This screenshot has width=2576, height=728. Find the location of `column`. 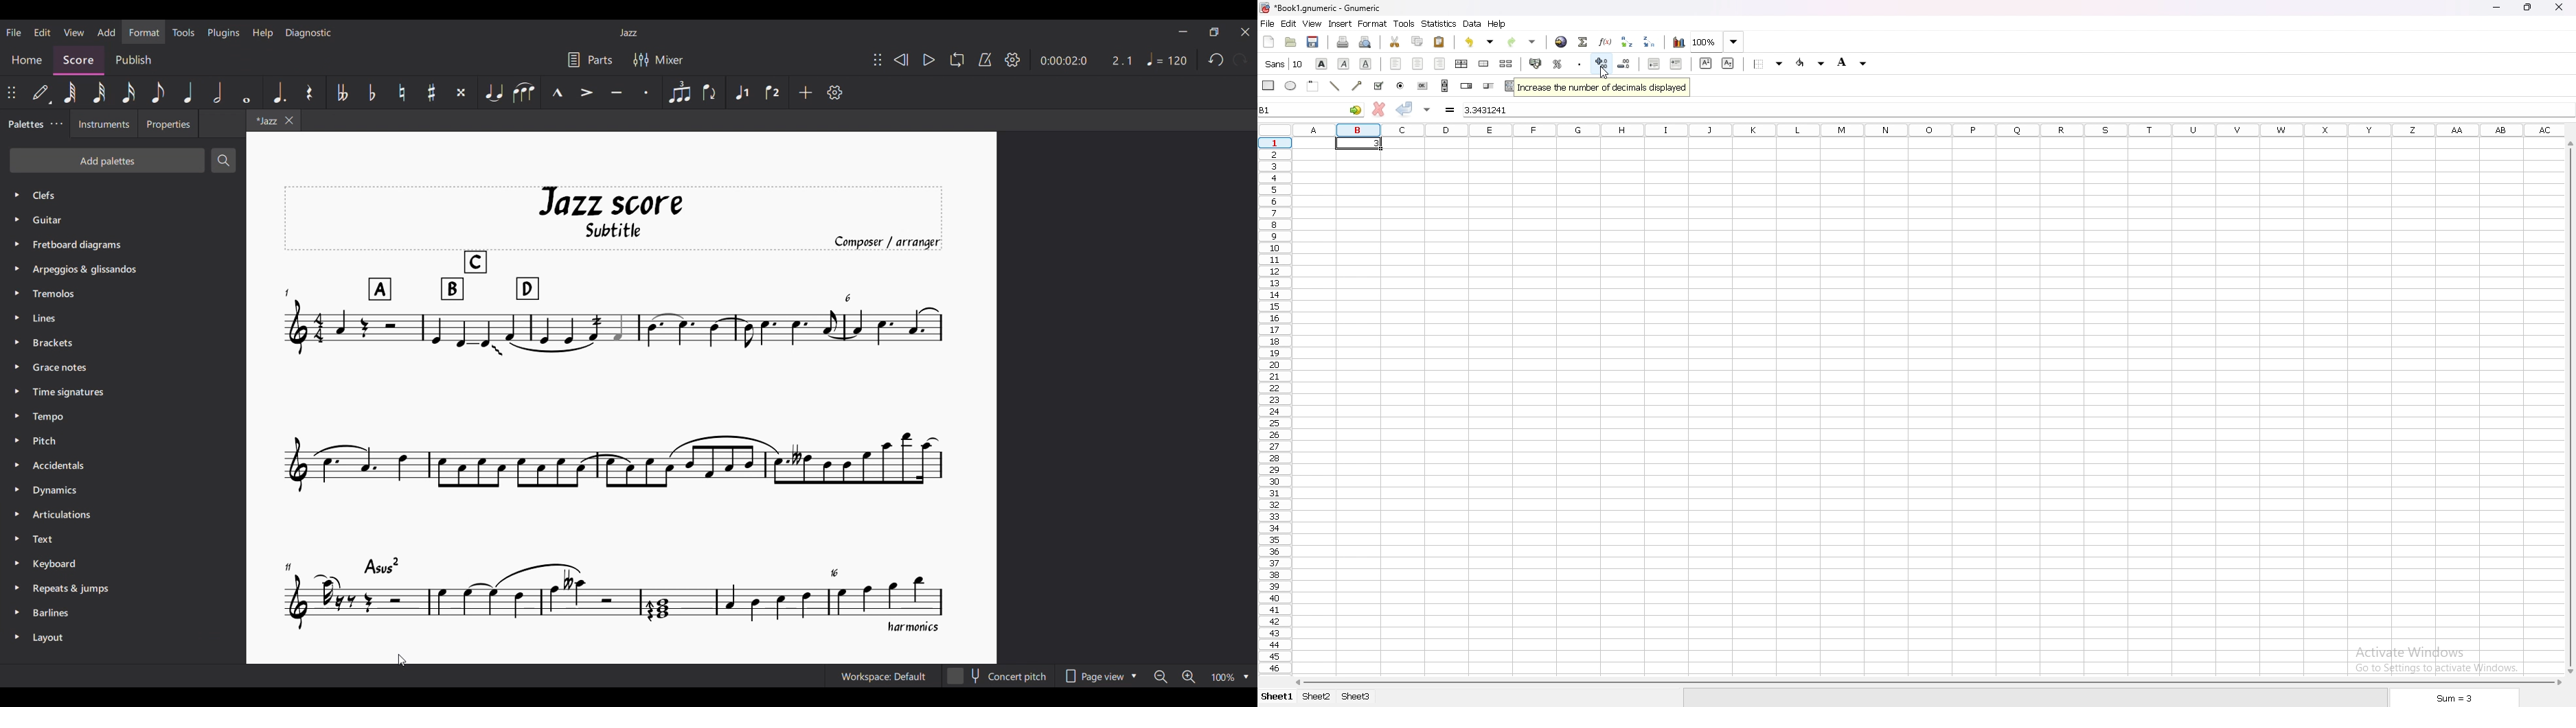

column is located at coordinates (1930, 130).